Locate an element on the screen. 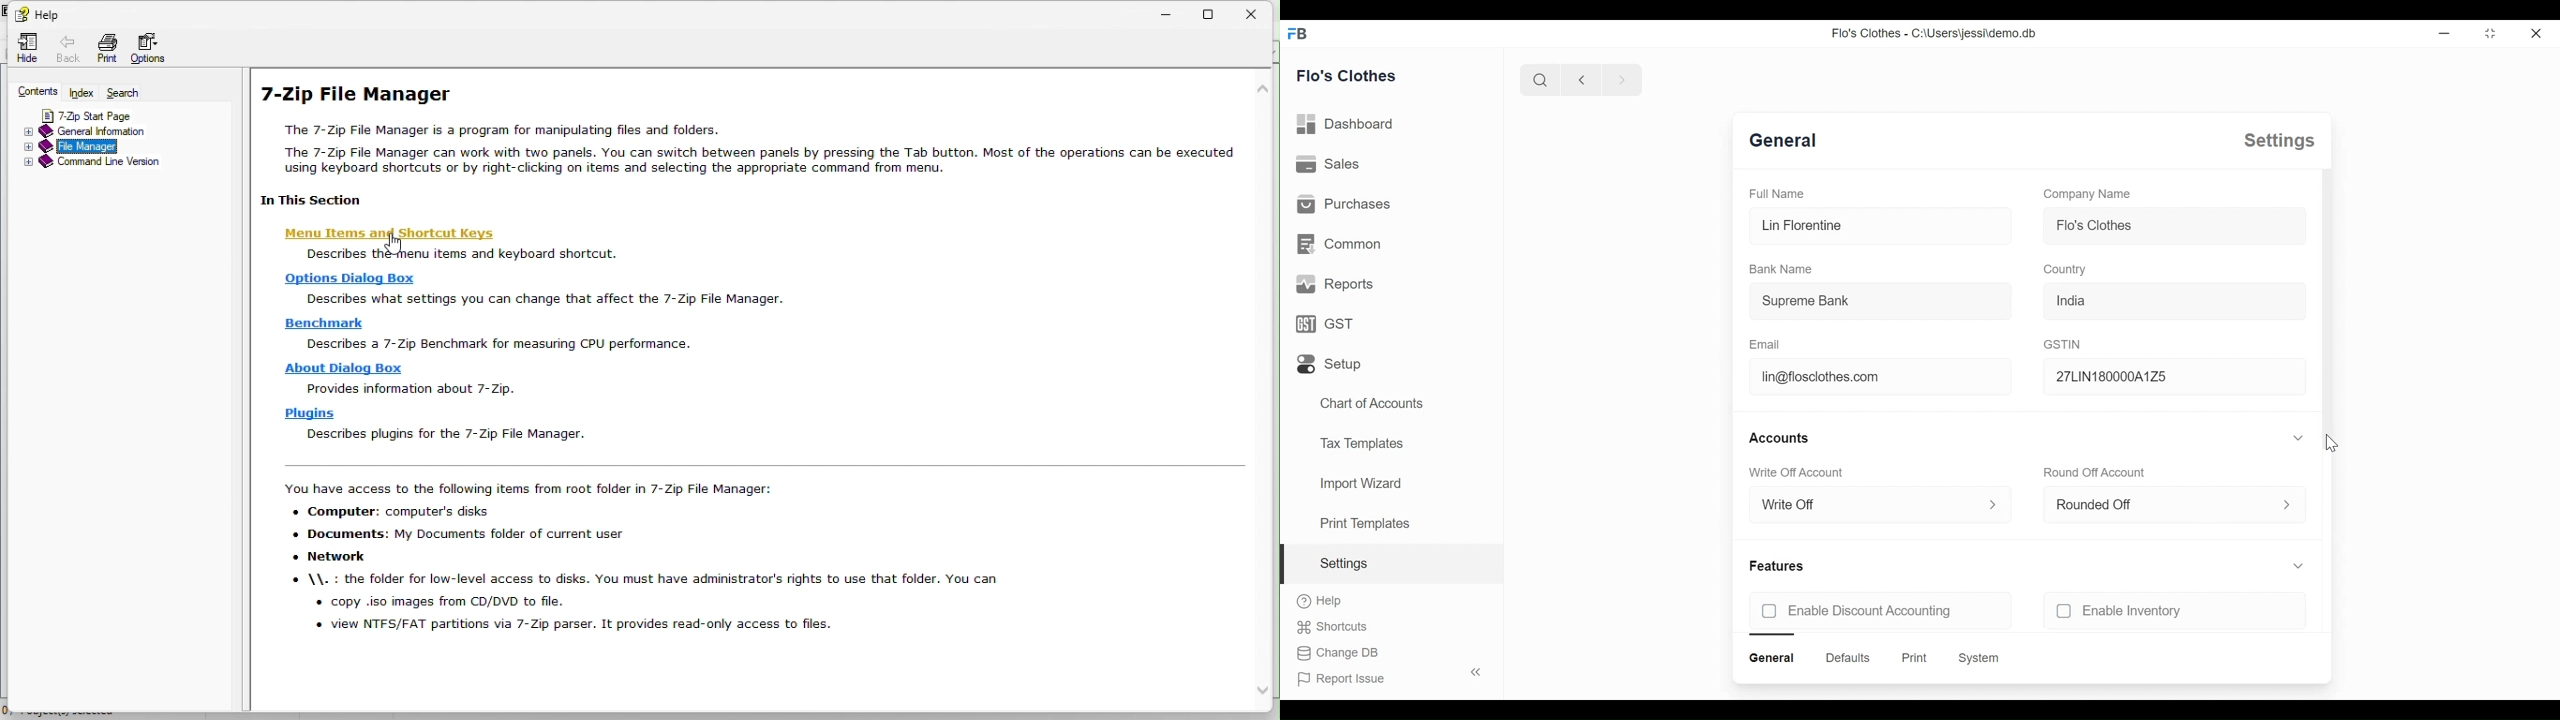 Image resolution: width=2576 pixels, height=728 pixels. Restore is located at coordinates (2489, 33).